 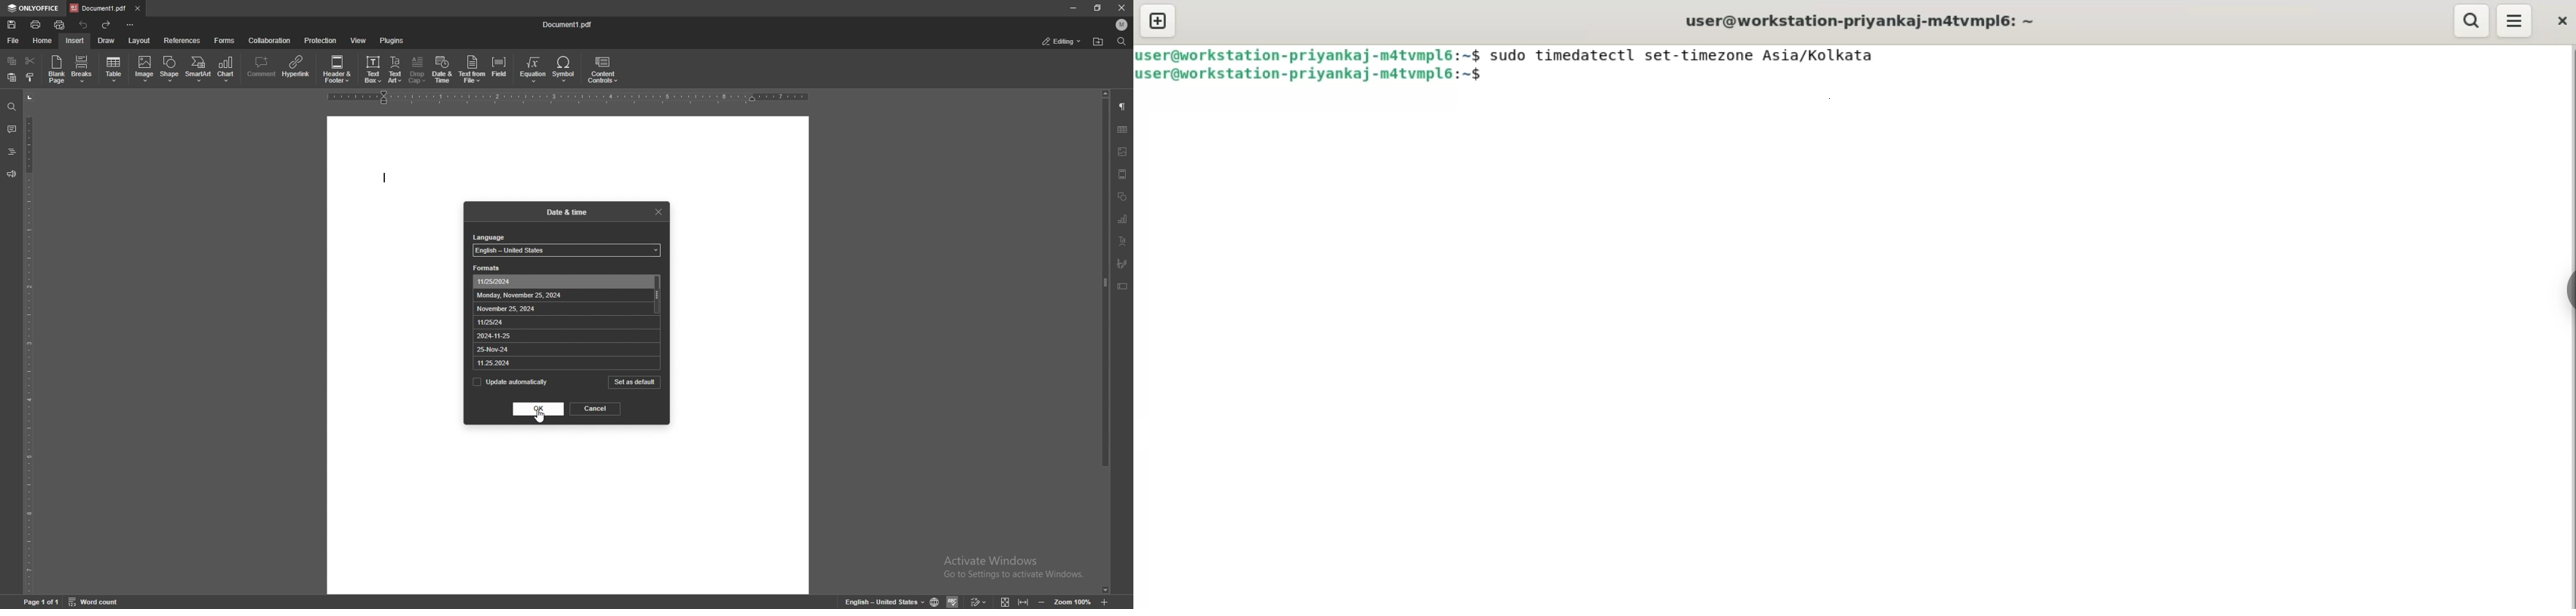 I want to click on comment, so click(x=11, y=129).